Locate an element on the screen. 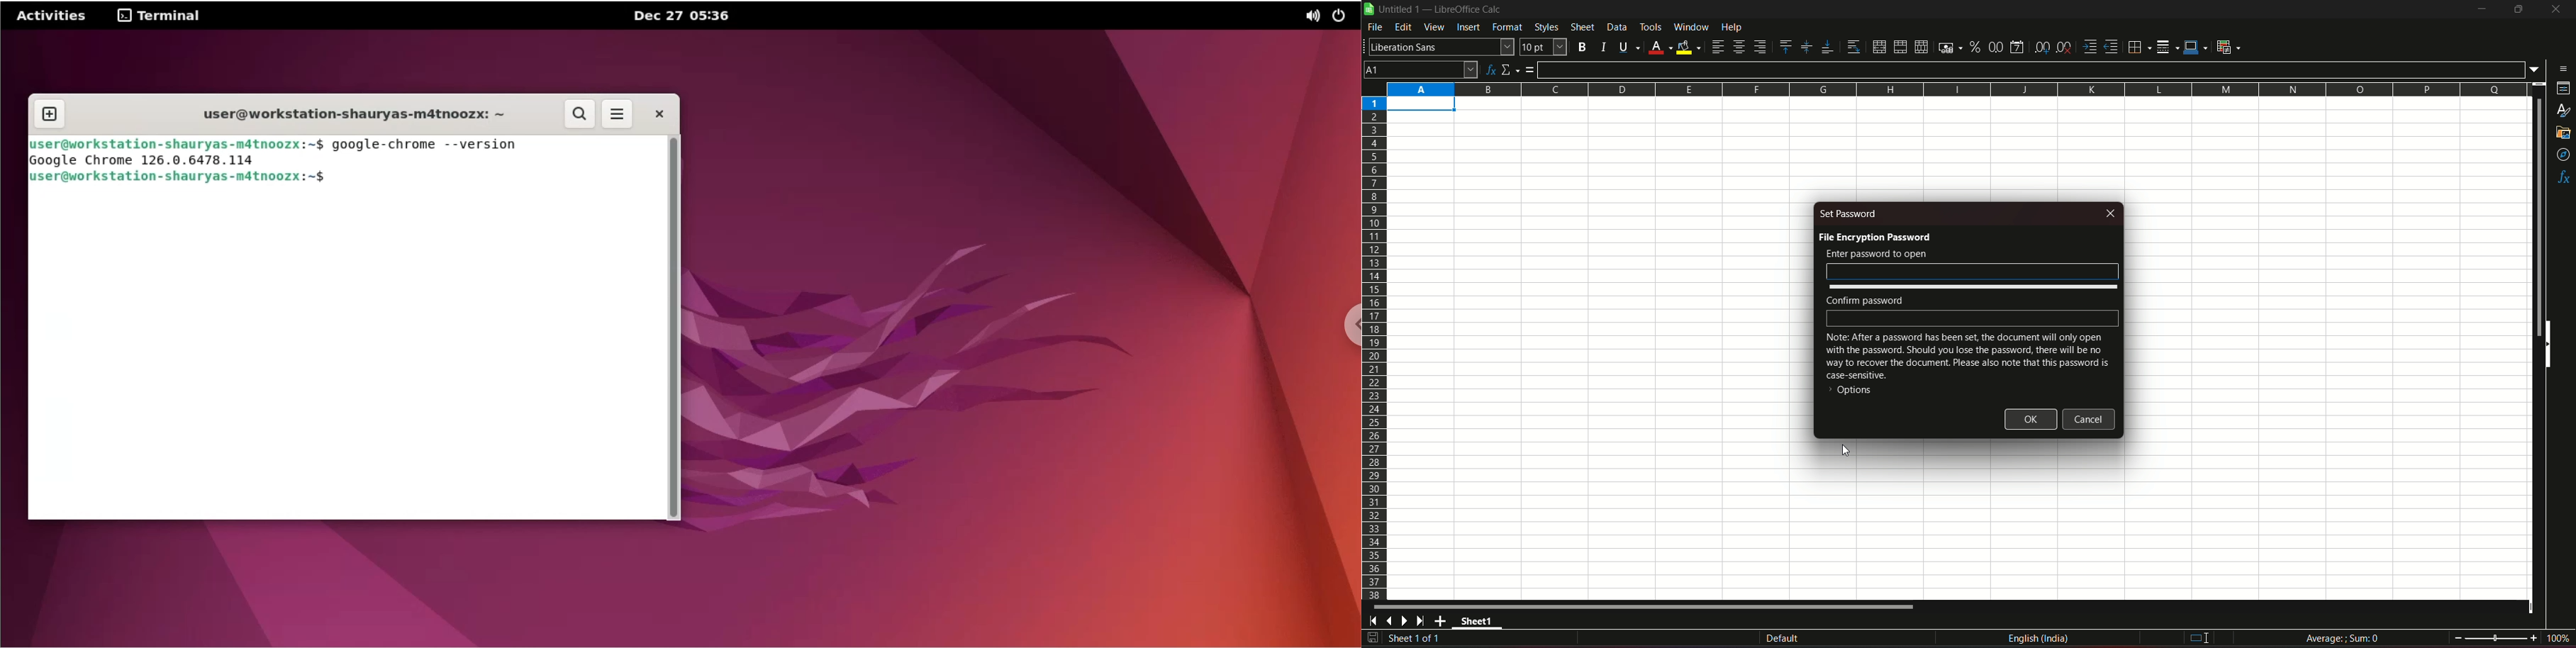 This screenshot has height=672, width=2576. help is located at coordinates (1740, 28).